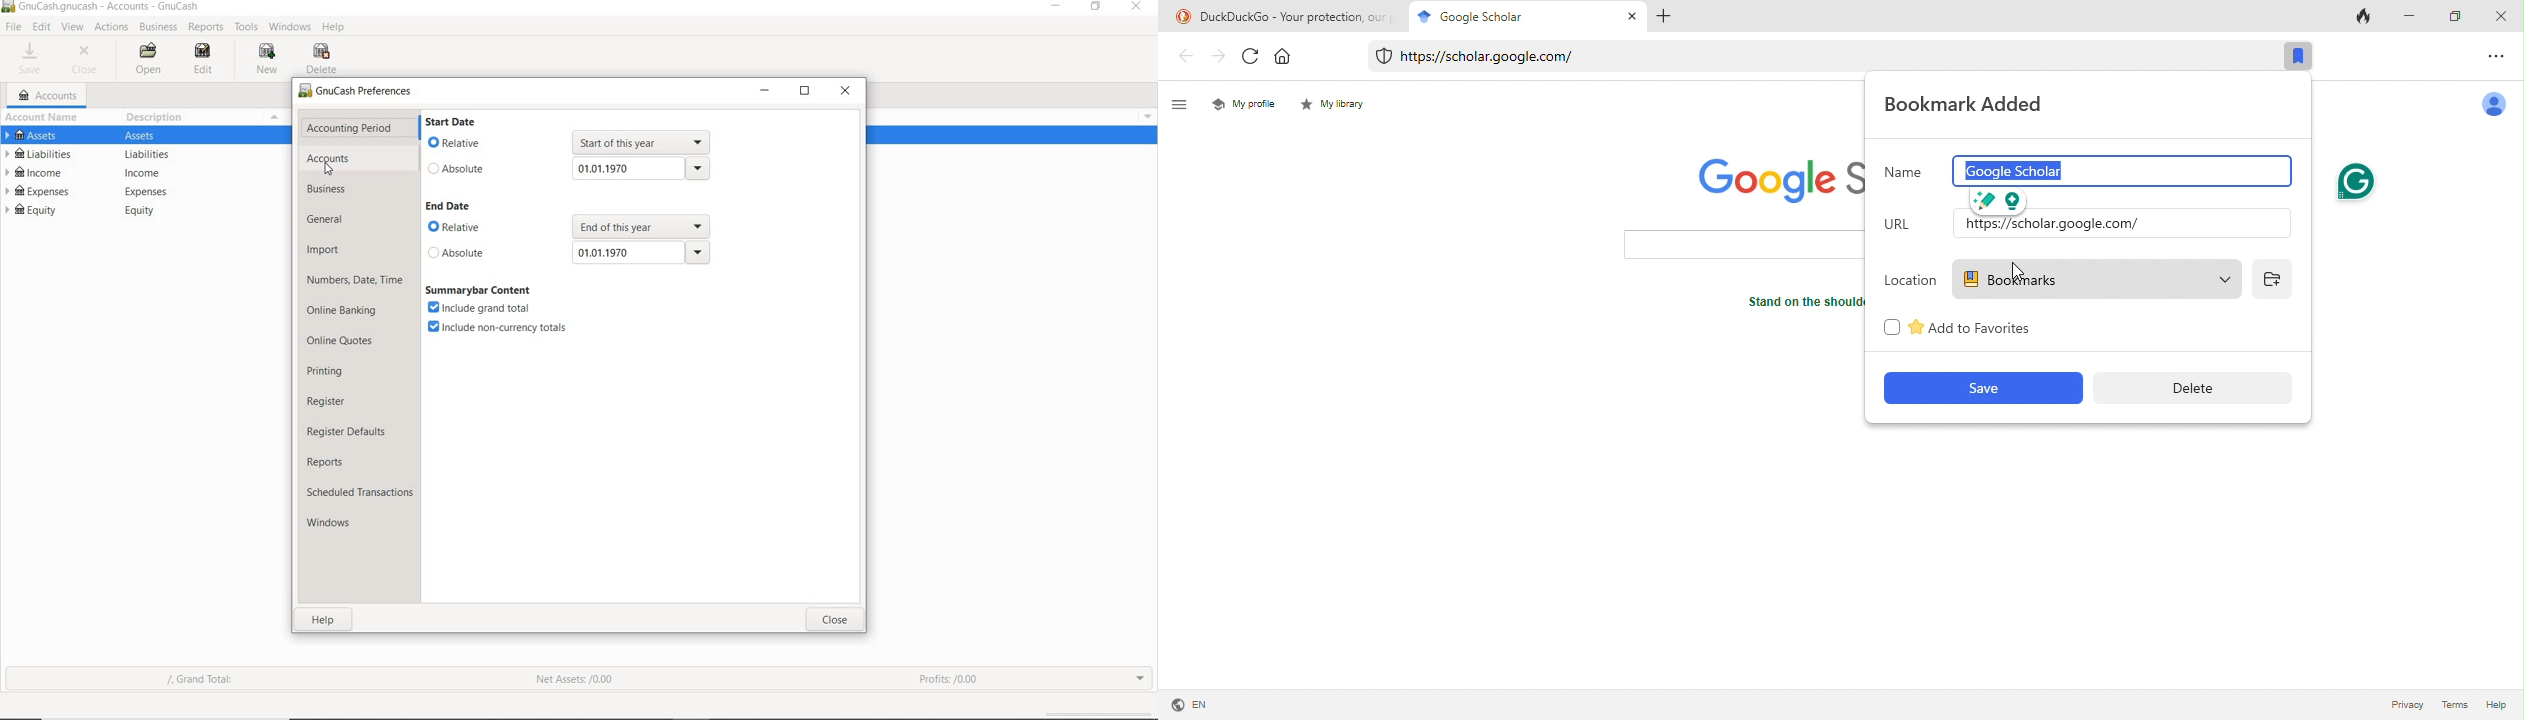 This screenshot has width=2548, height=728. I want to click on google scholar, so click(2122, 171).